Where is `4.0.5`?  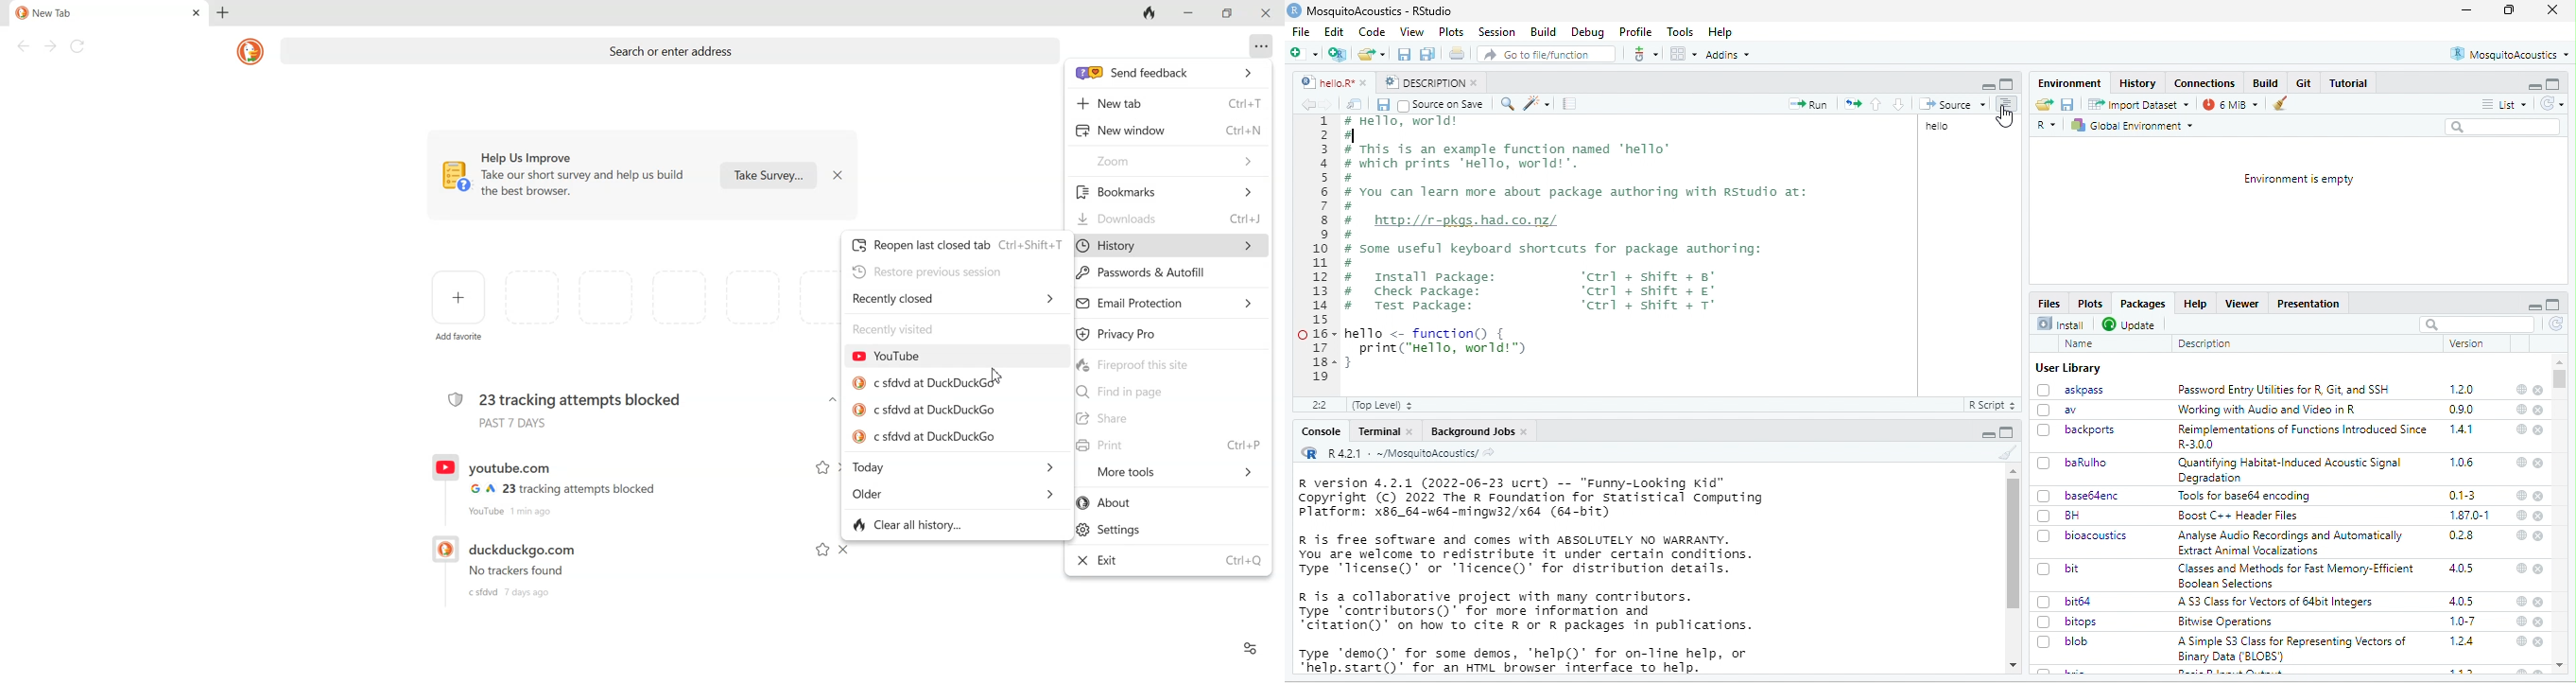 4.0.5 is located at coordinates (2462, 602).